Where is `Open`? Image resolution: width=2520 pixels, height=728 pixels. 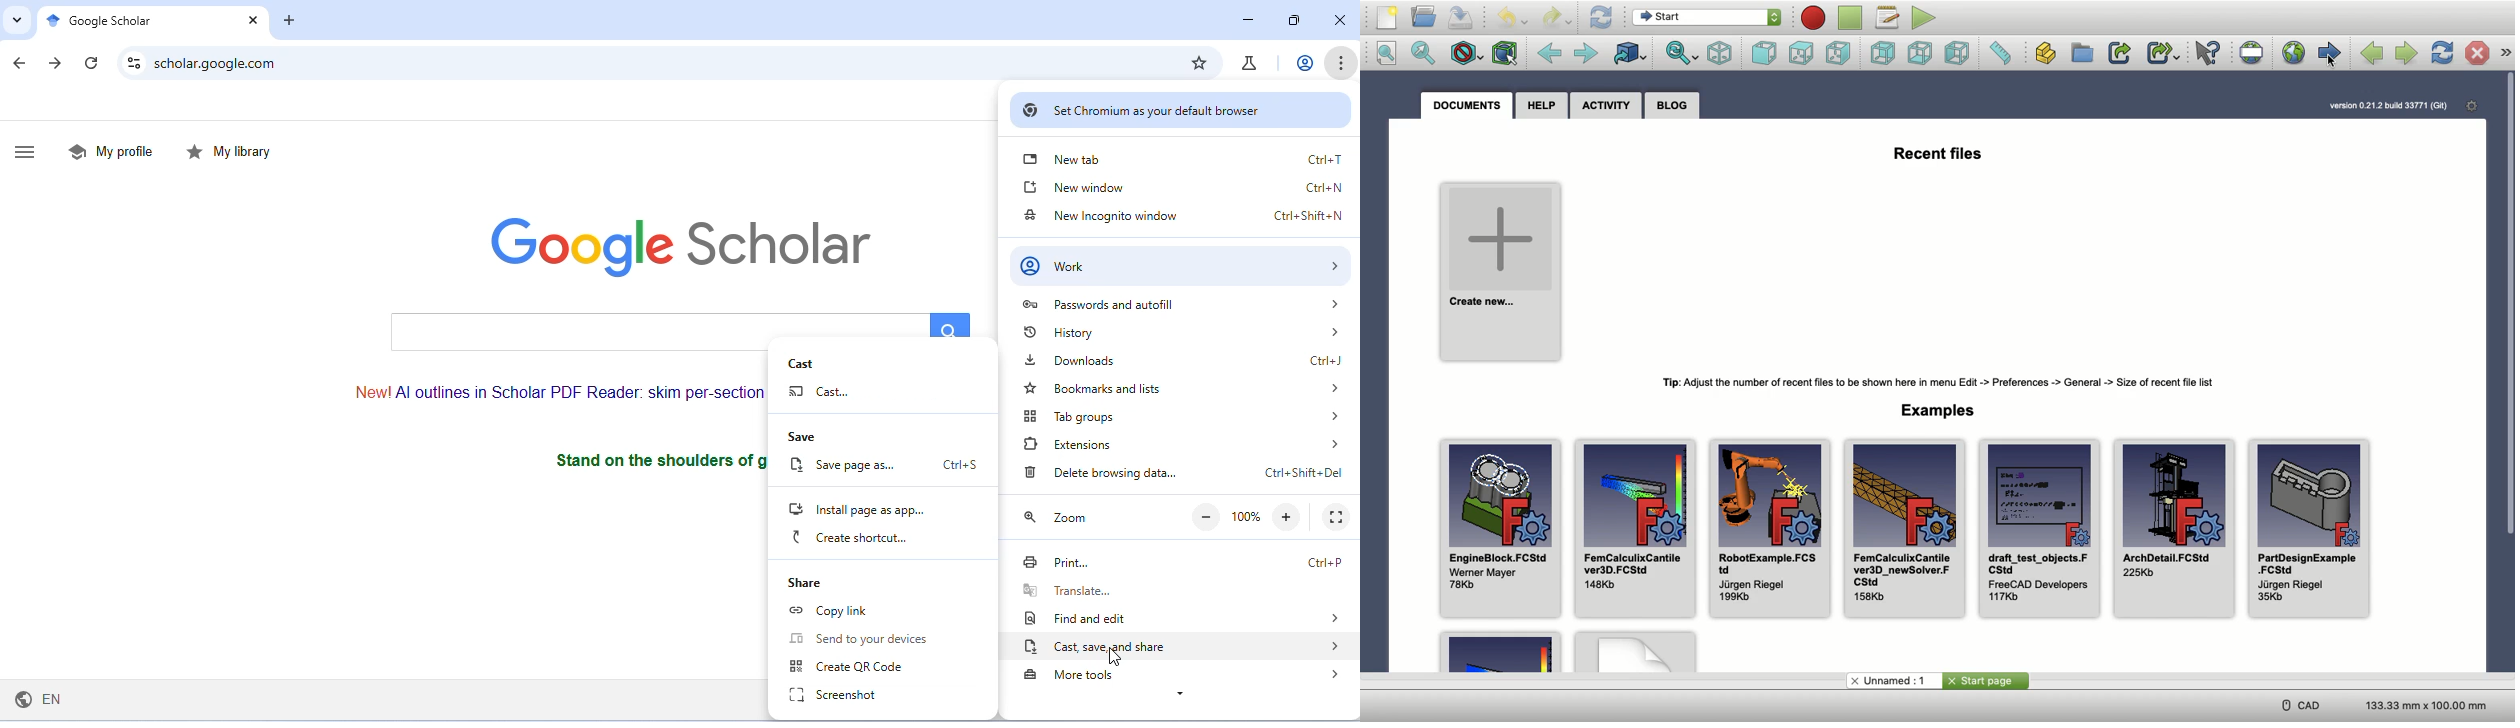
Open is located at coordinates (1424, 18).